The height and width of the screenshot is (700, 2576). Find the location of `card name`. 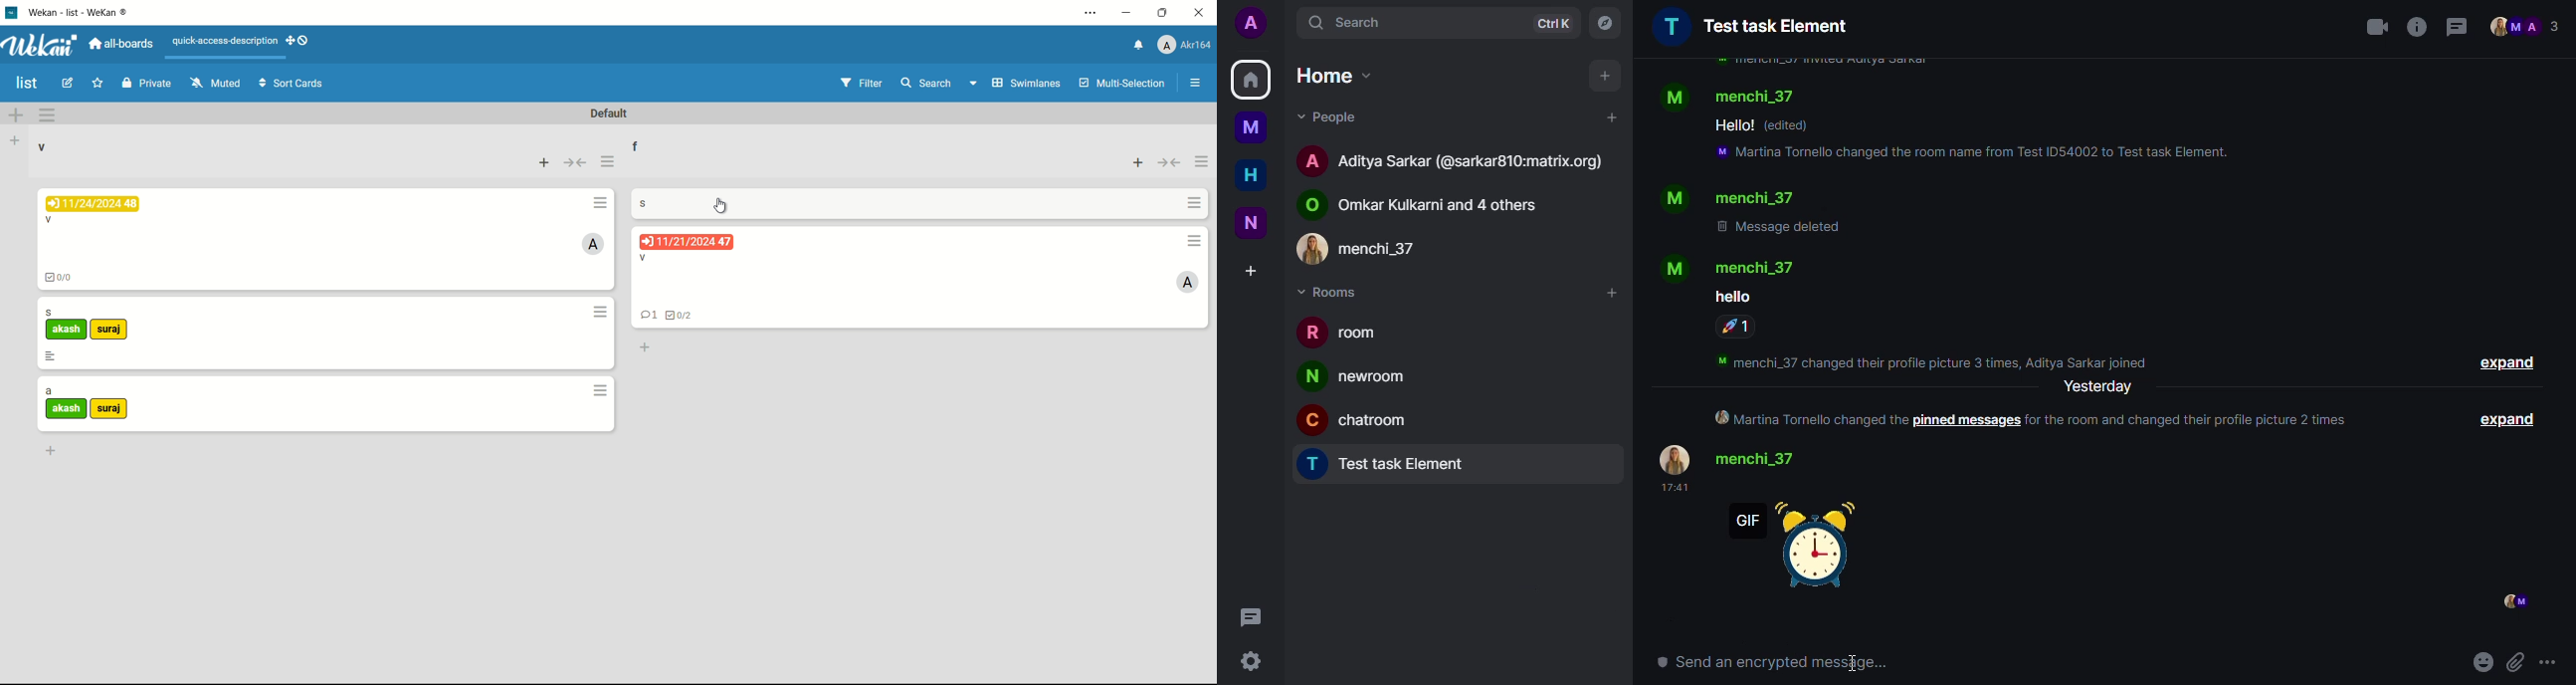

card name is located at coordinates (642, 203).